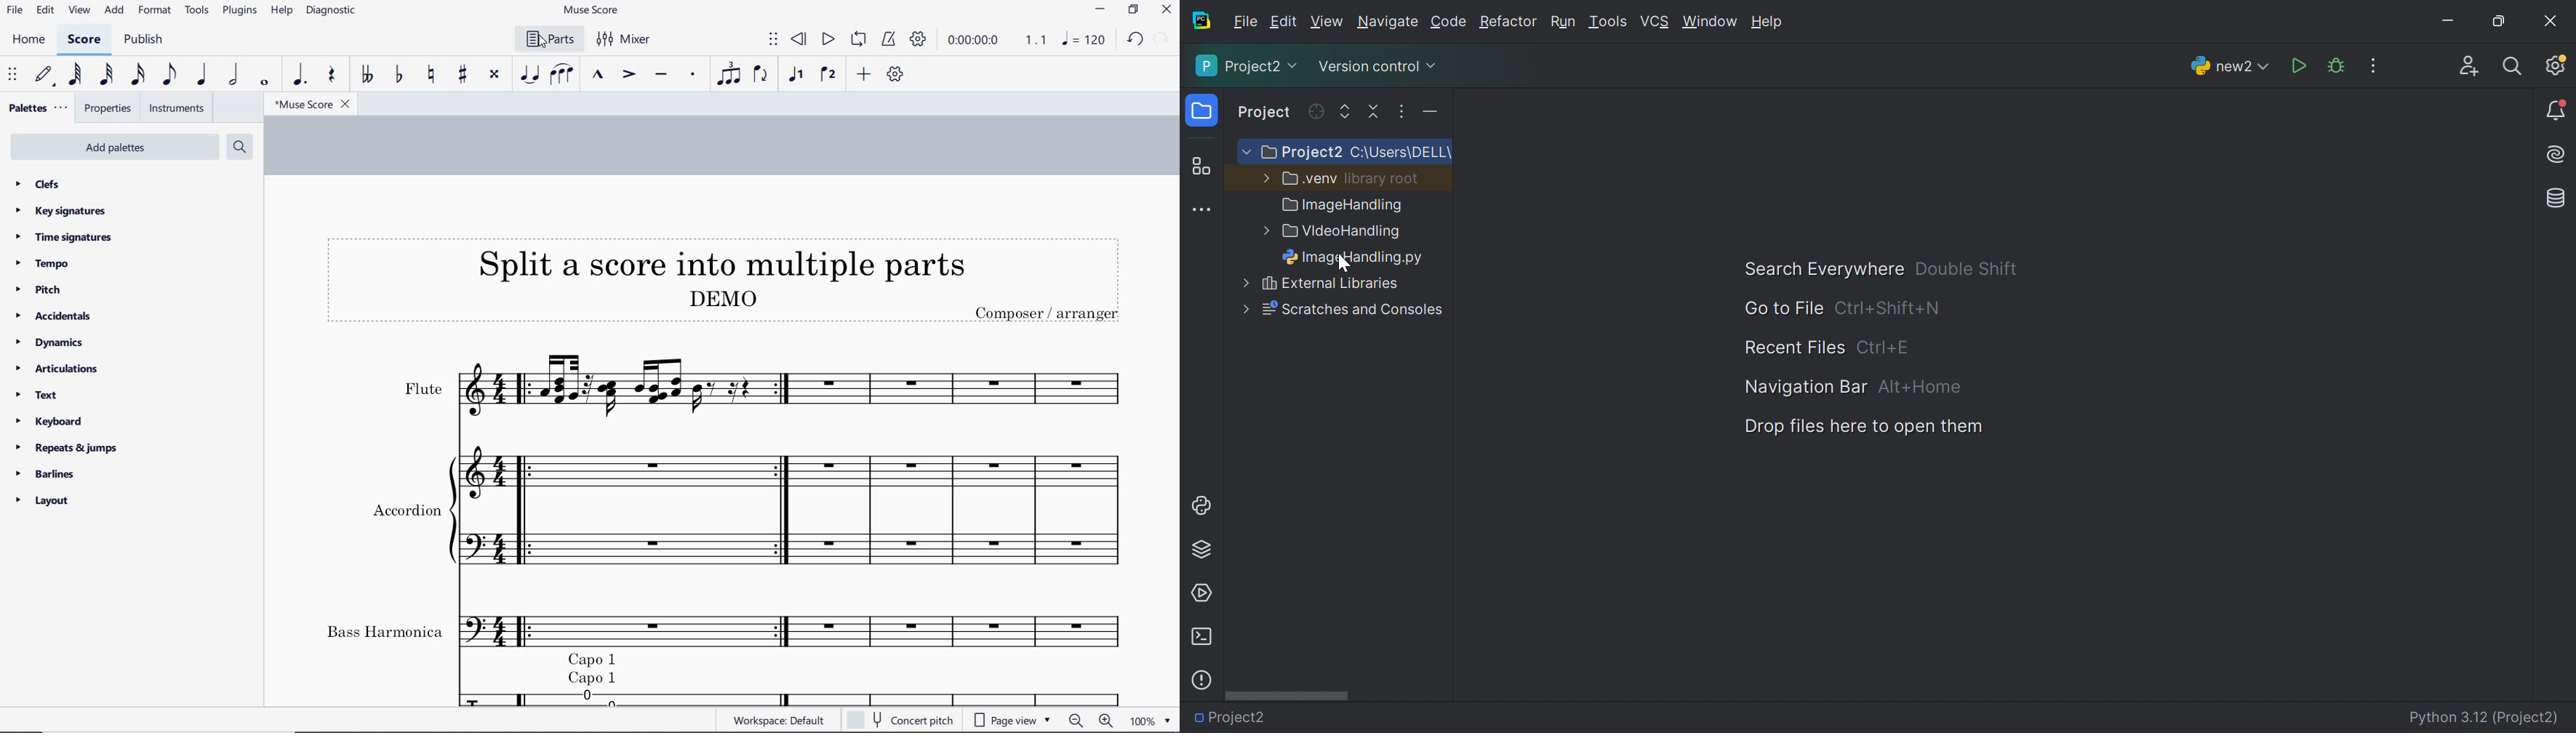 The width and height of the screenshot is (2576, 756). What do you see at coordinates (42, 266) in the screenshot?
I see `tempo` at bounding box center [42, 266].